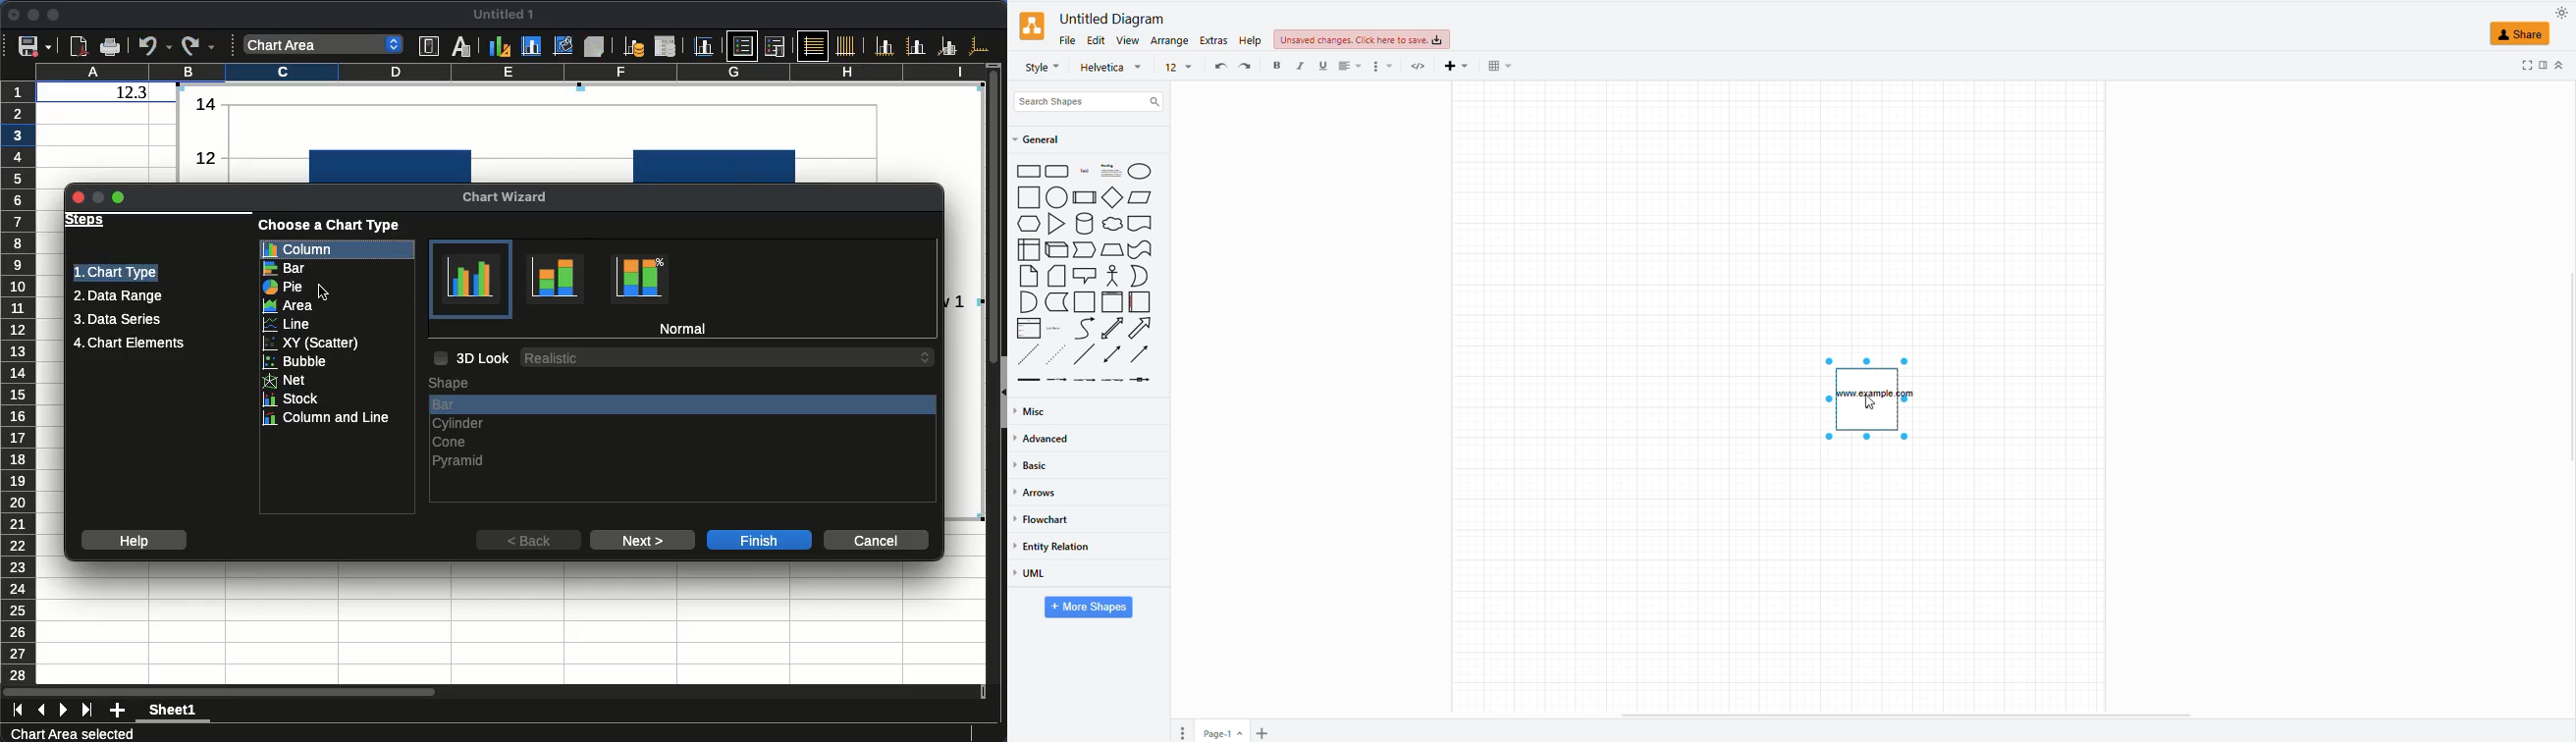 Image resolution: width=2576 pixels, height=756 pixels. I want to click on net, so click(338, 381).